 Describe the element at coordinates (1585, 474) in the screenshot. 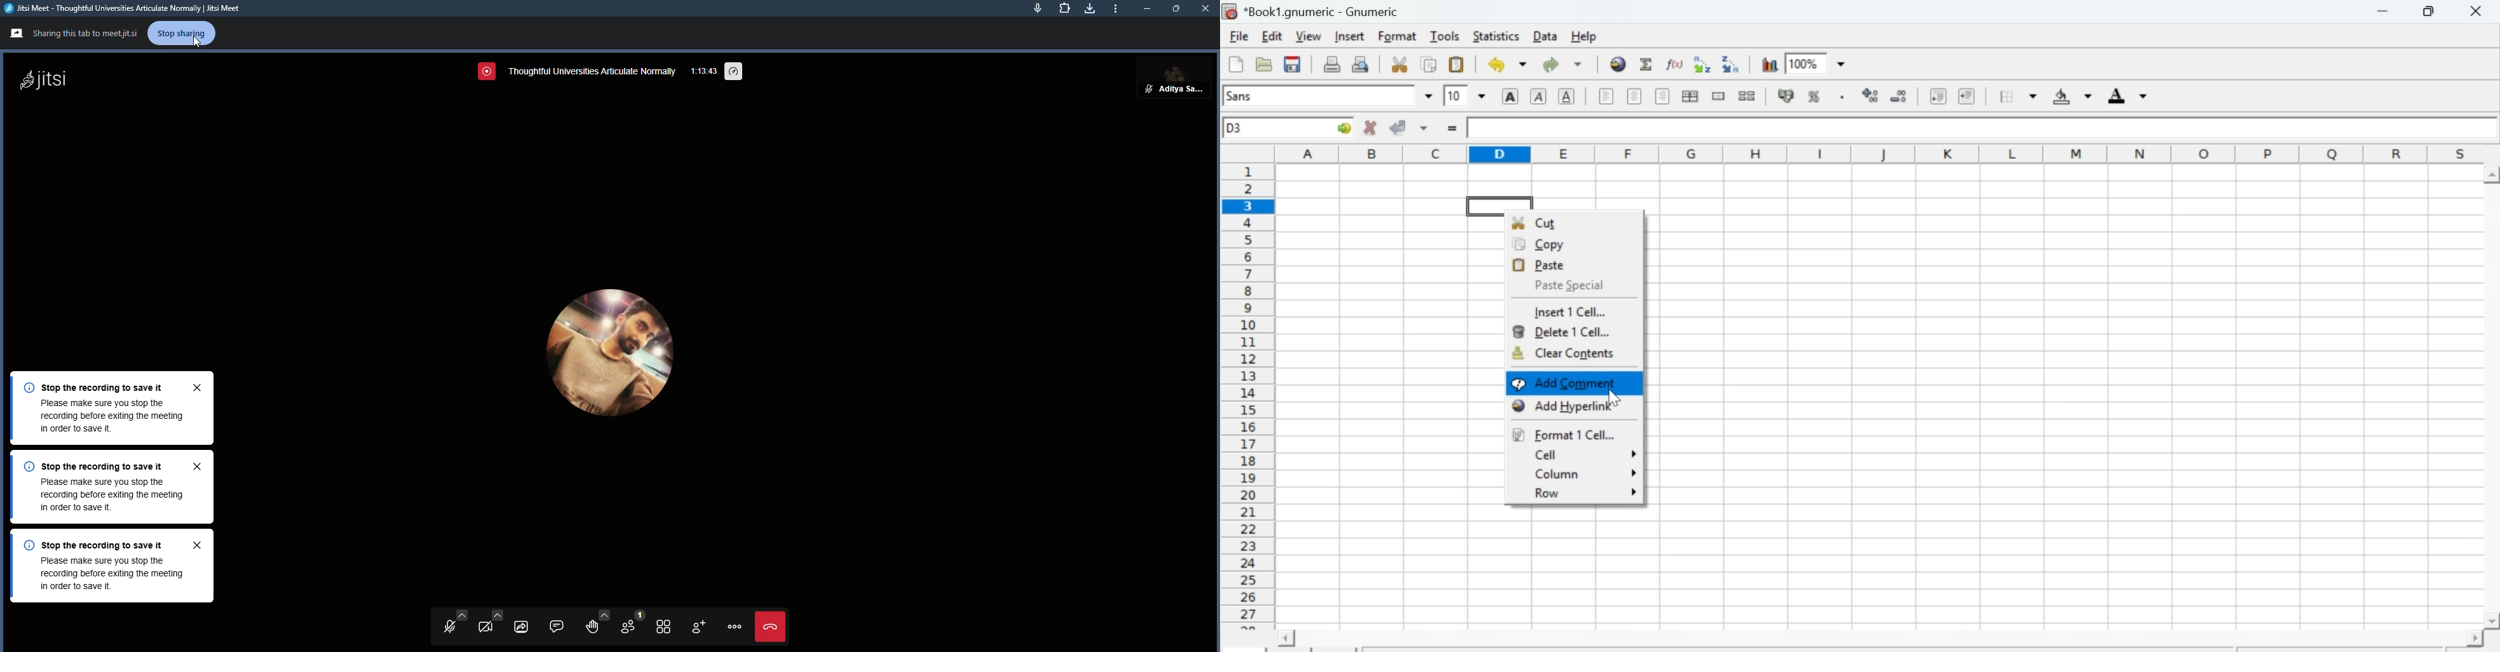

I see `Column` at that location.